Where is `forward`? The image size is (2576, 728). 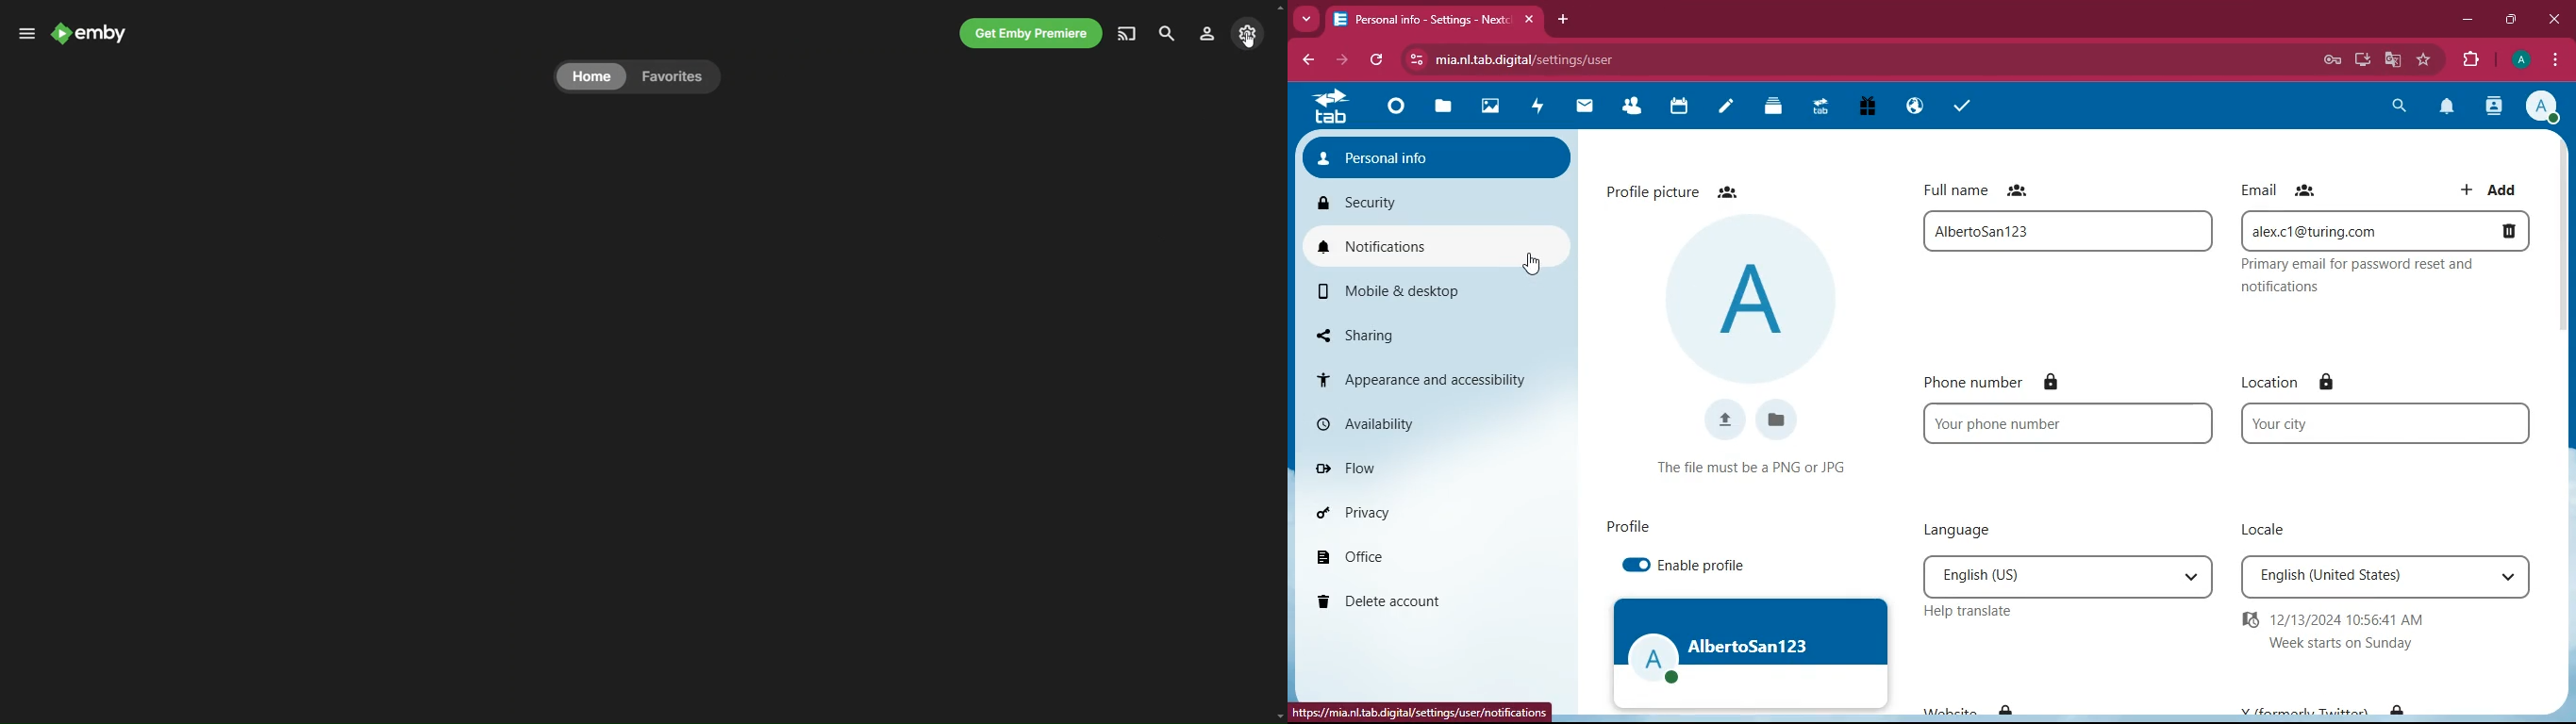 forward is located at coordinates (1339, 60).